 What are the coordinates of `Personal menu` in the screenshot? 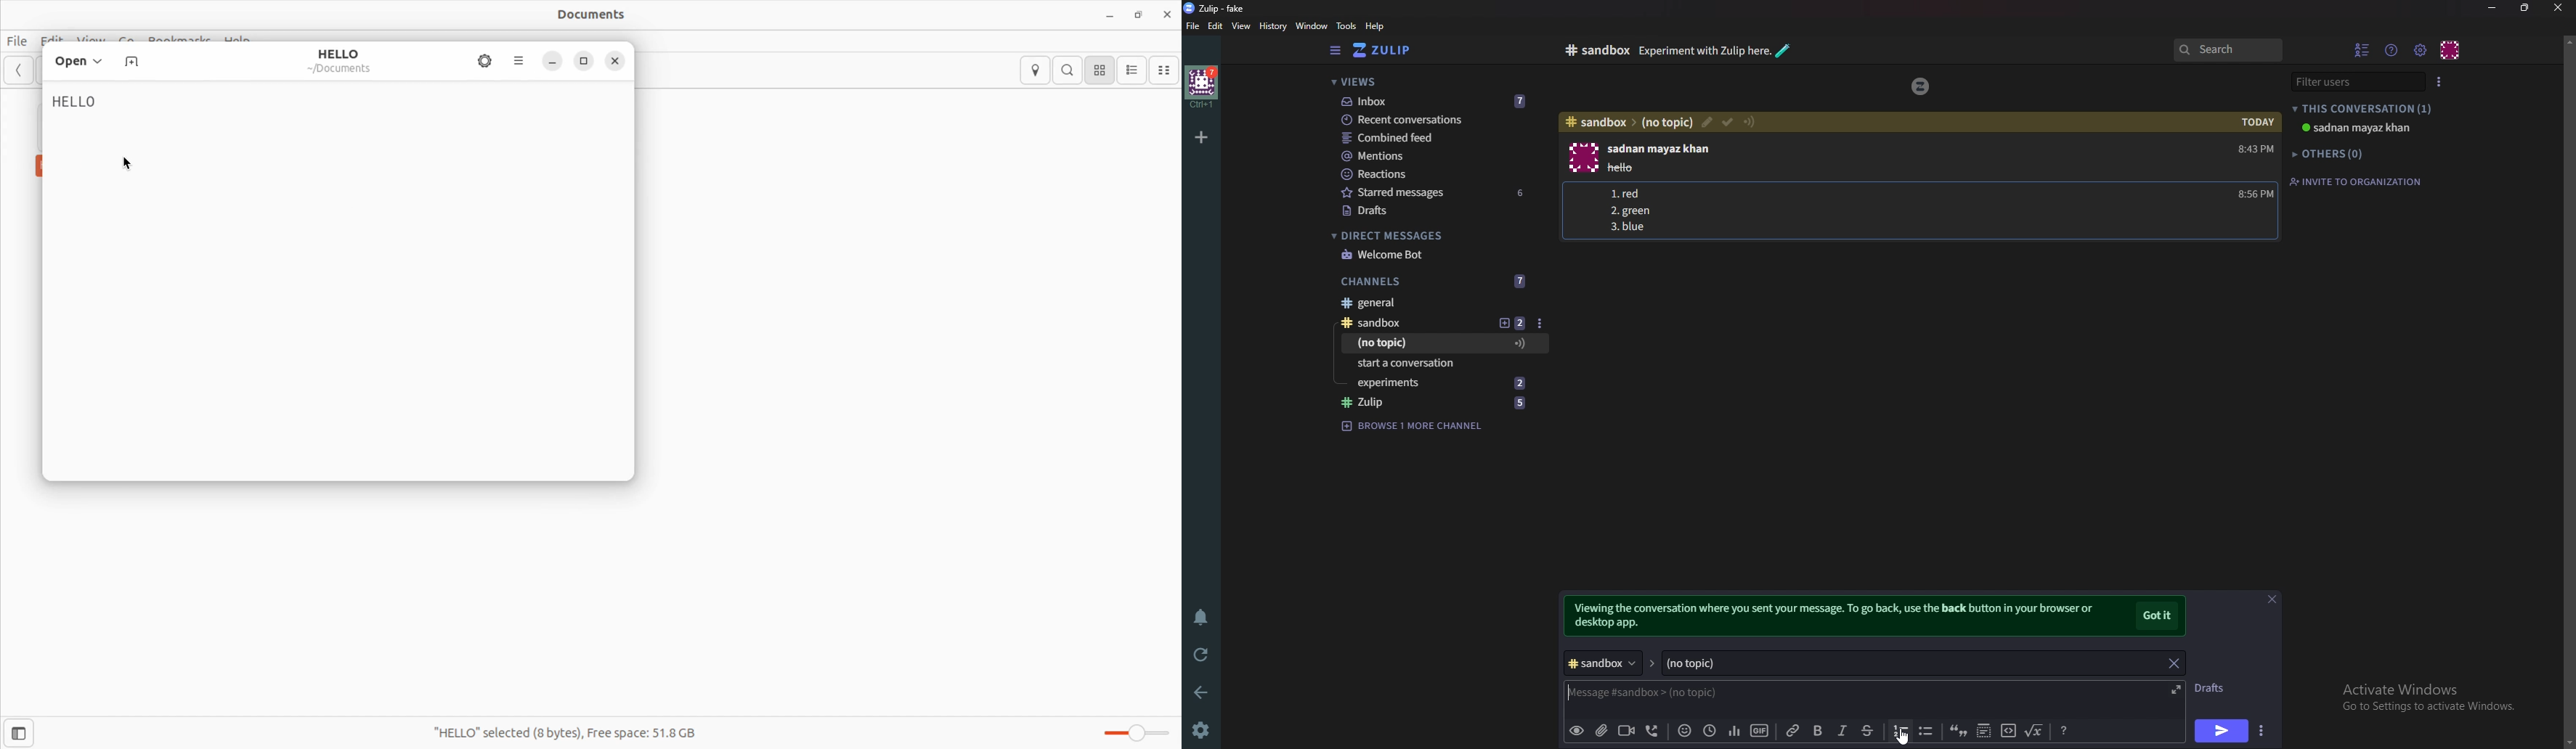 It's located at (2451, 49).